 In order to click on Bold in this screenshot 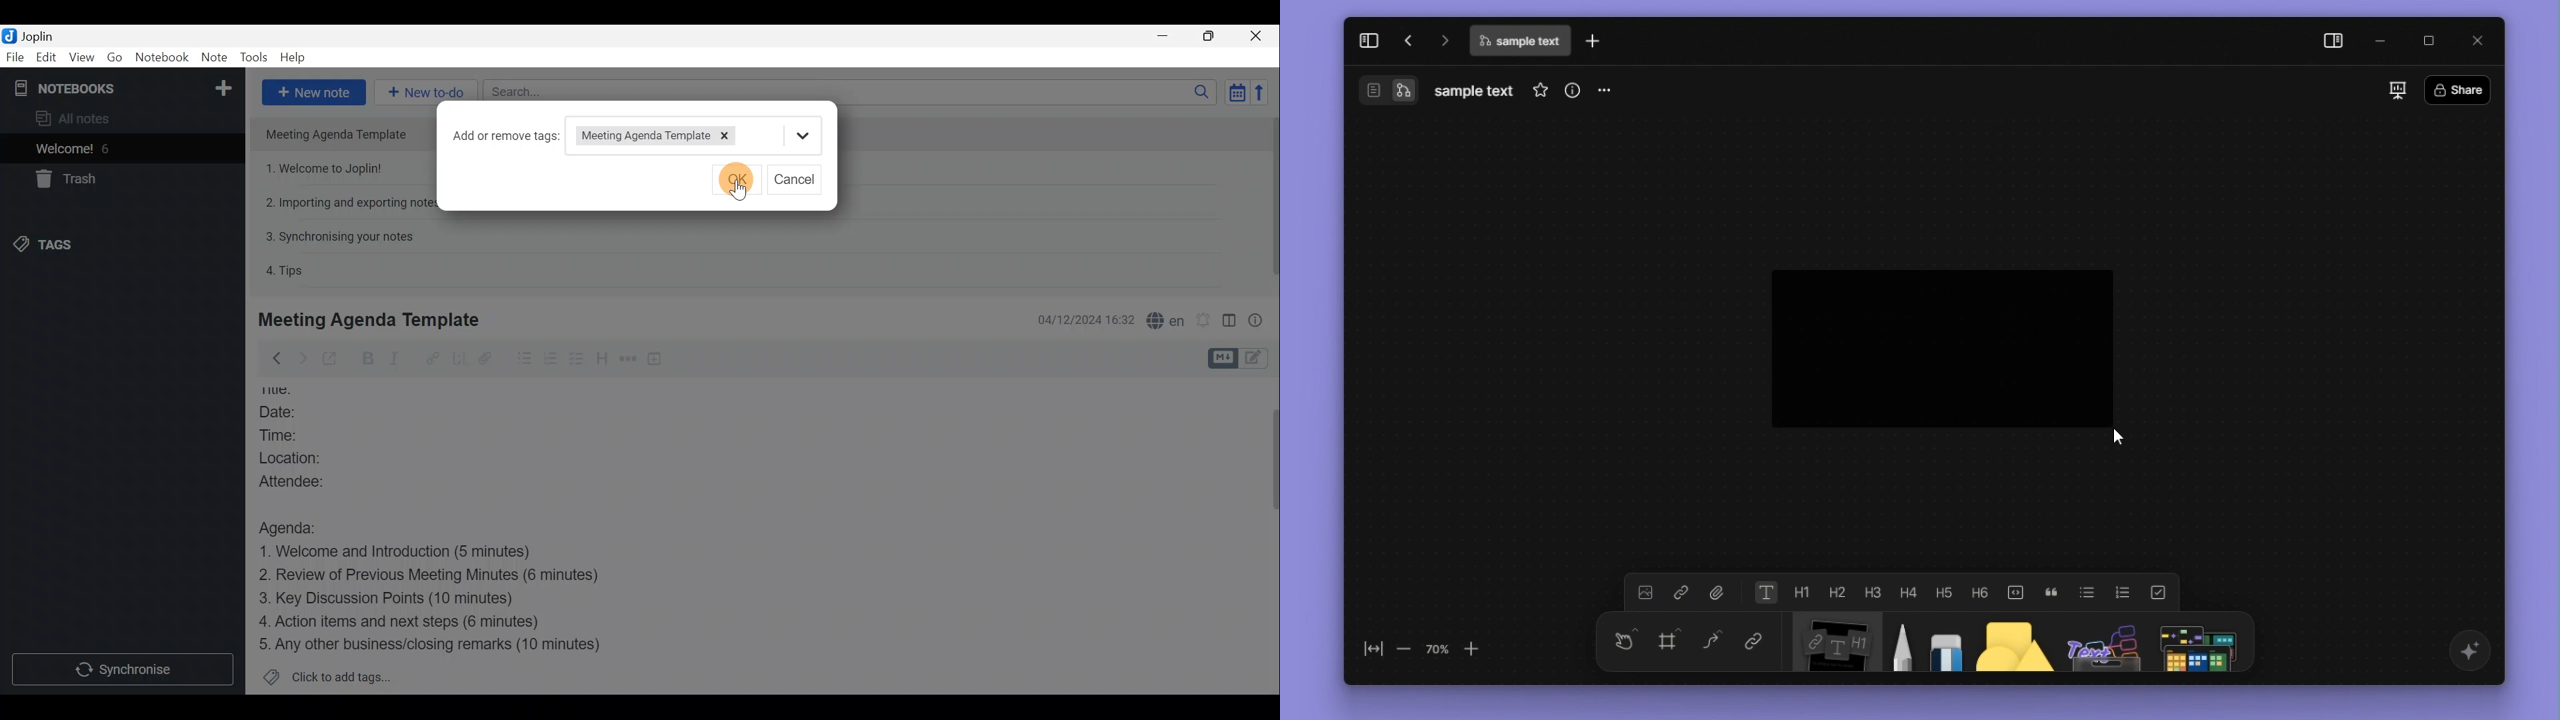, I will do `click(368, 359)`.